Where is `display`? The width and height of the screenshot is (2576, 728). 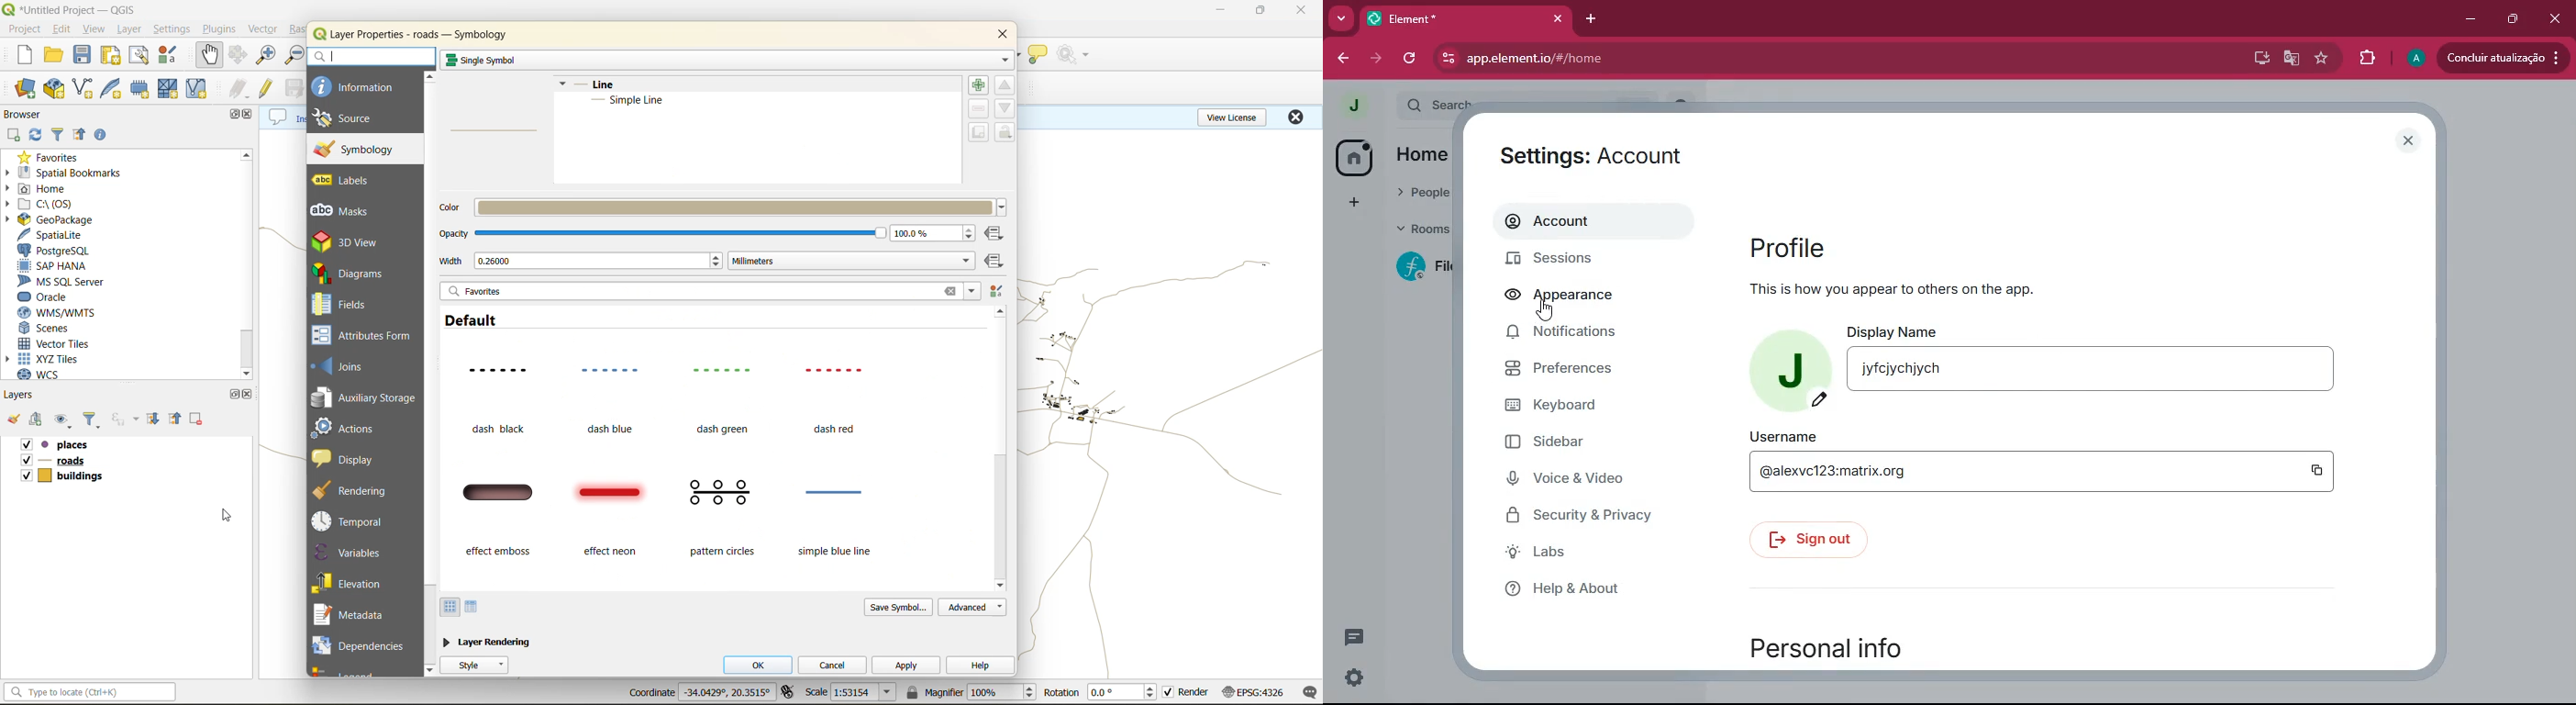 display is located at coordinates (347, 459).